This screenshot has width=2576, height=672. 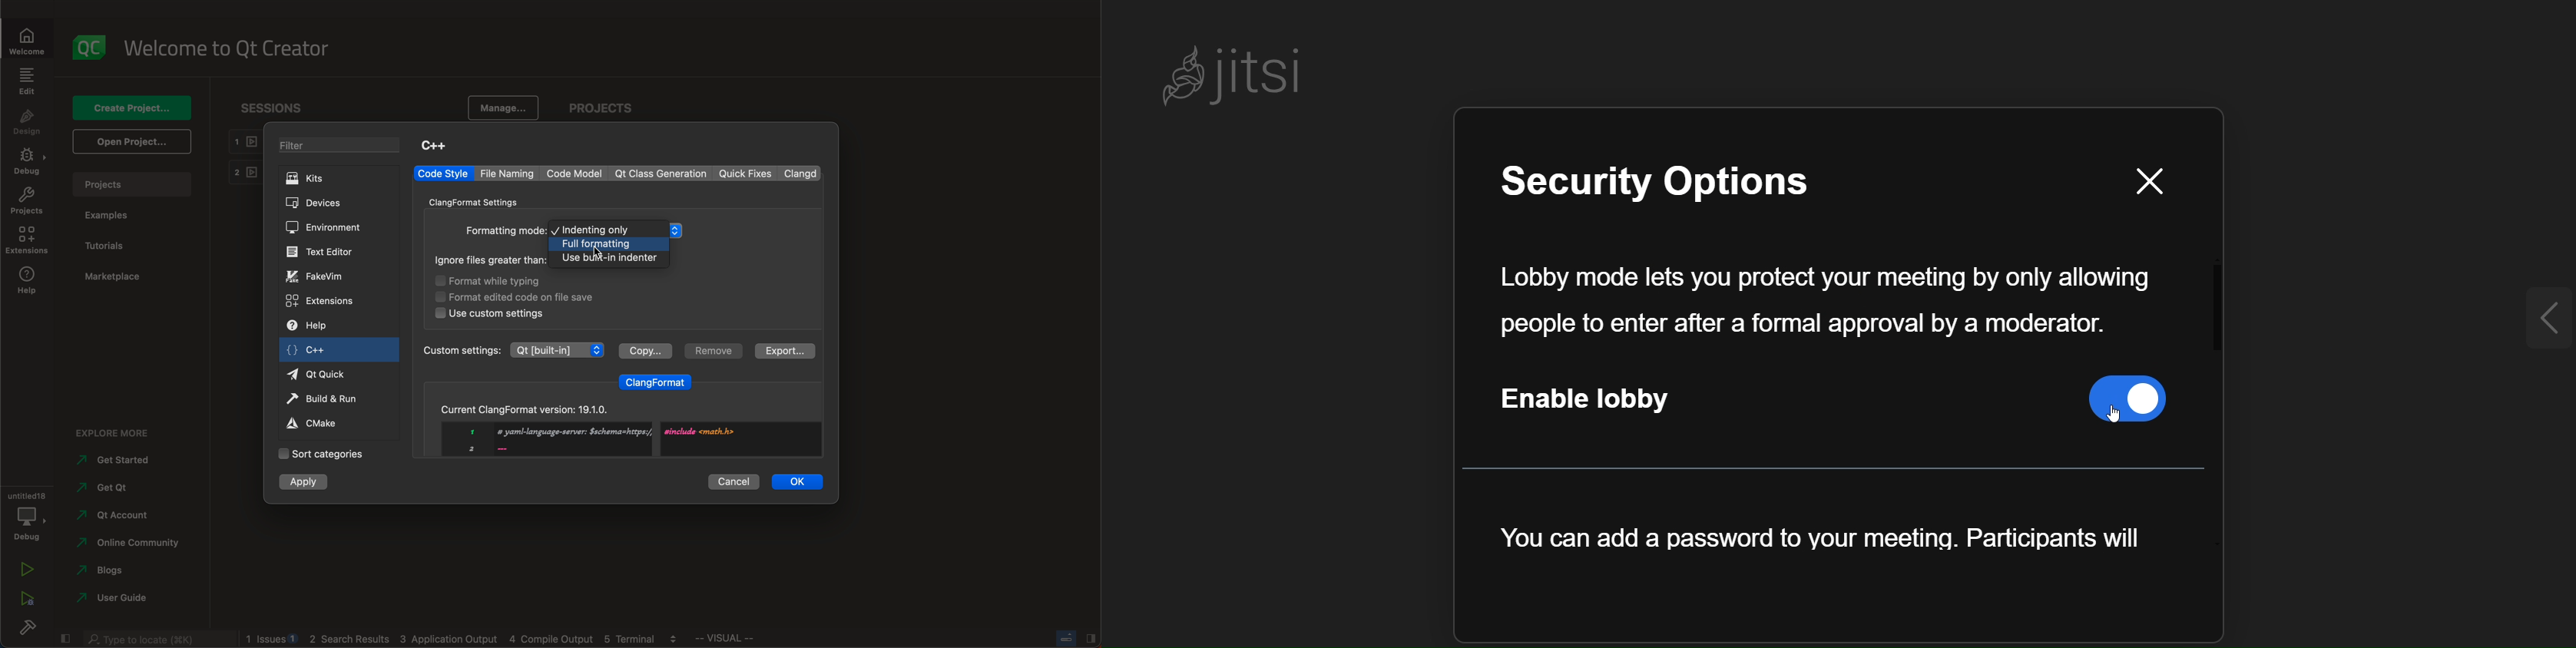 I want to click on qt class, so click(x=662, y=174).